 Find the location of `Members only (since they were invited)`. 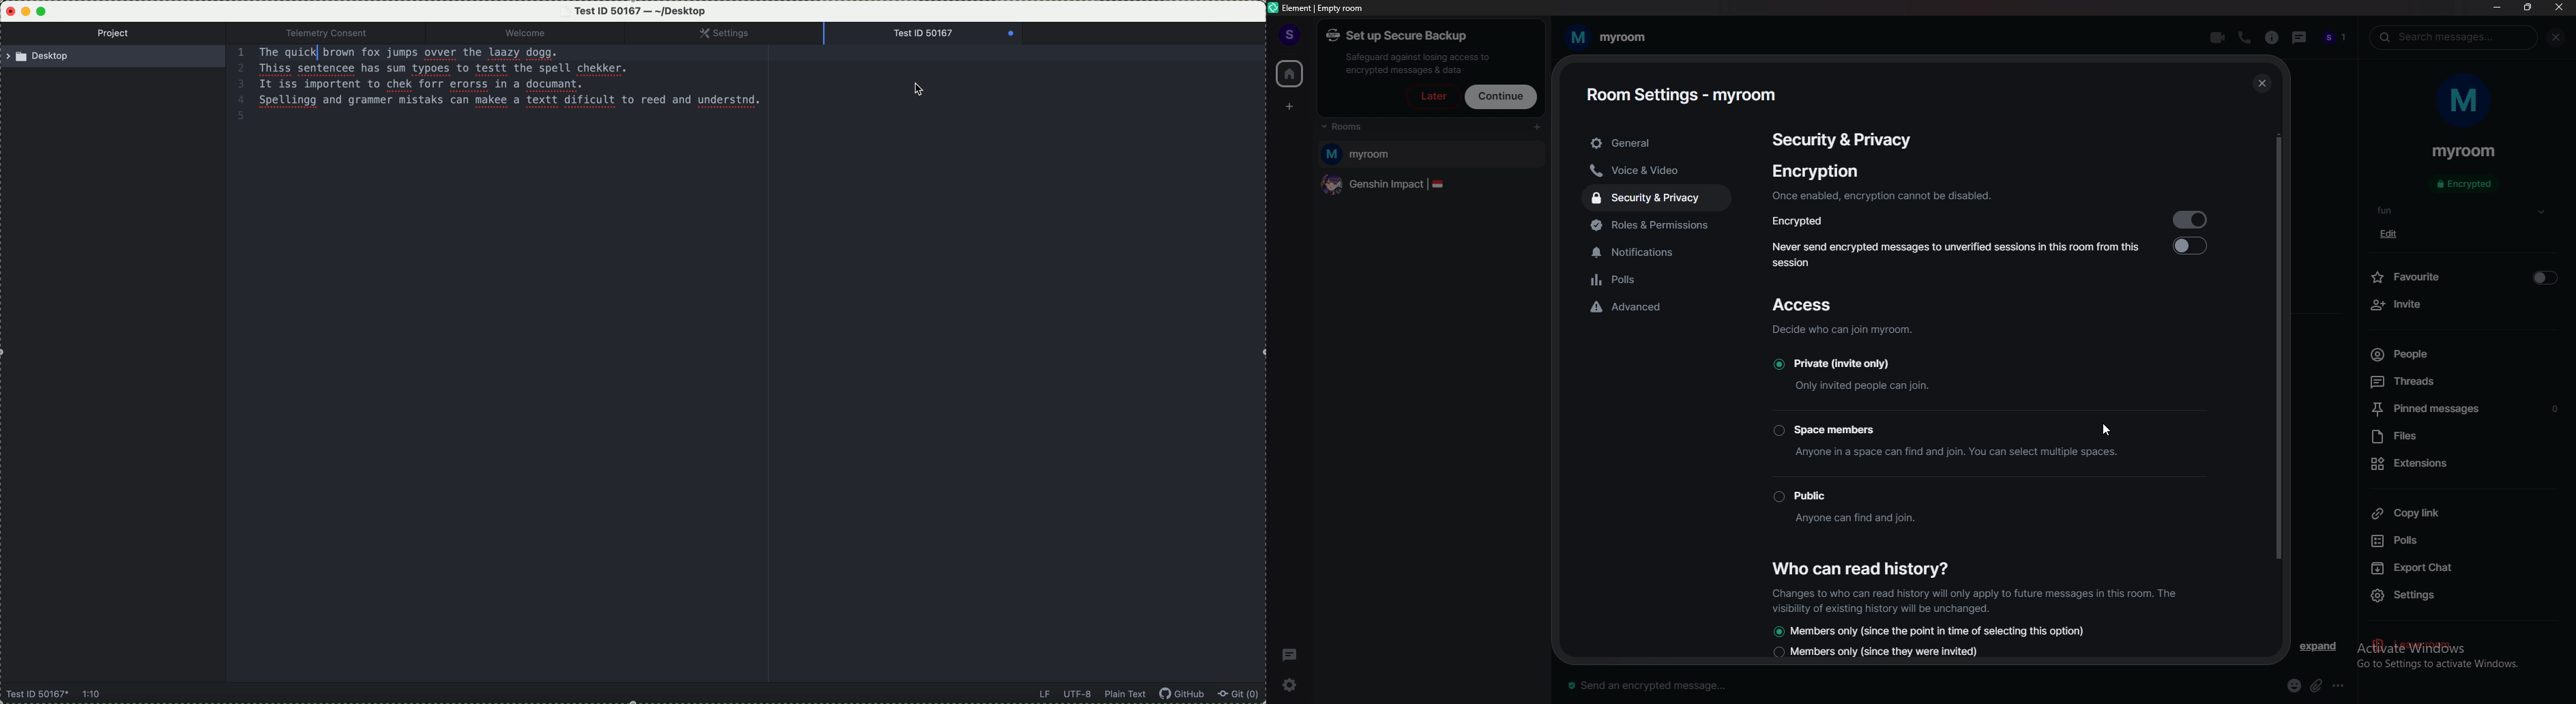

Members only (since they were invited) is located at coordinates (1878, 654).